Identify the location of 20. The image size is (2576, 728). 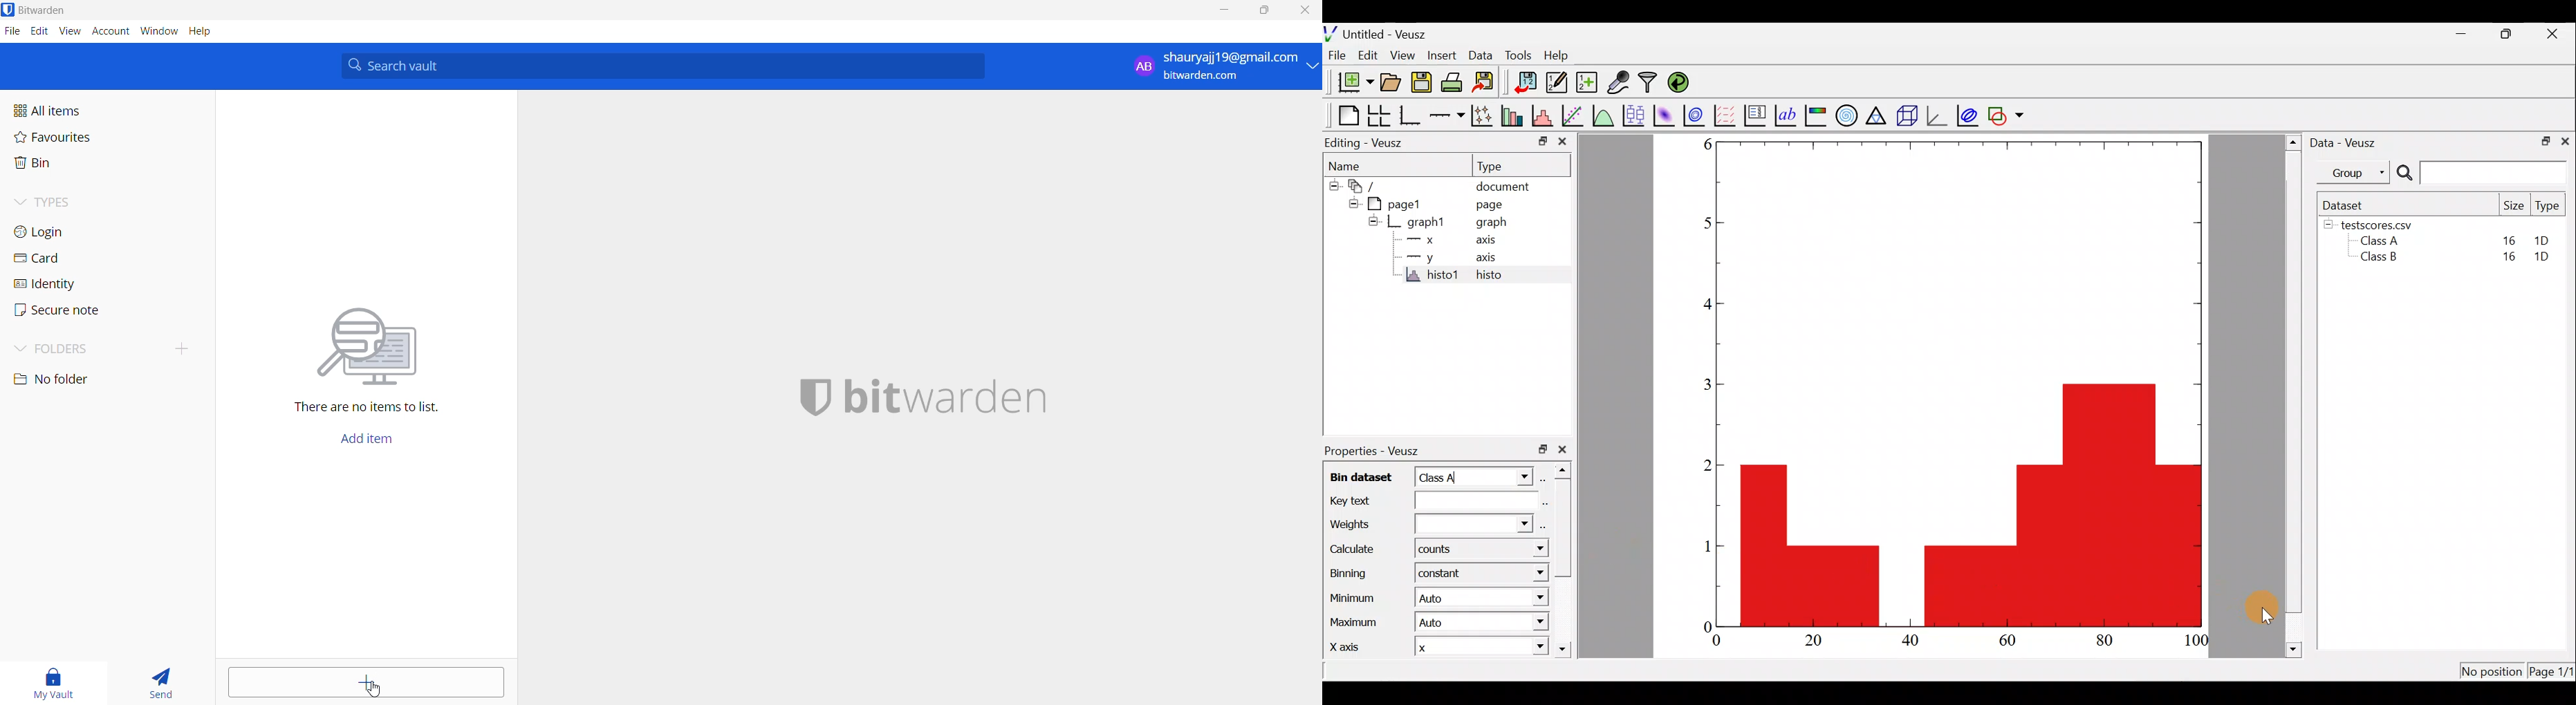
(1816, 643).